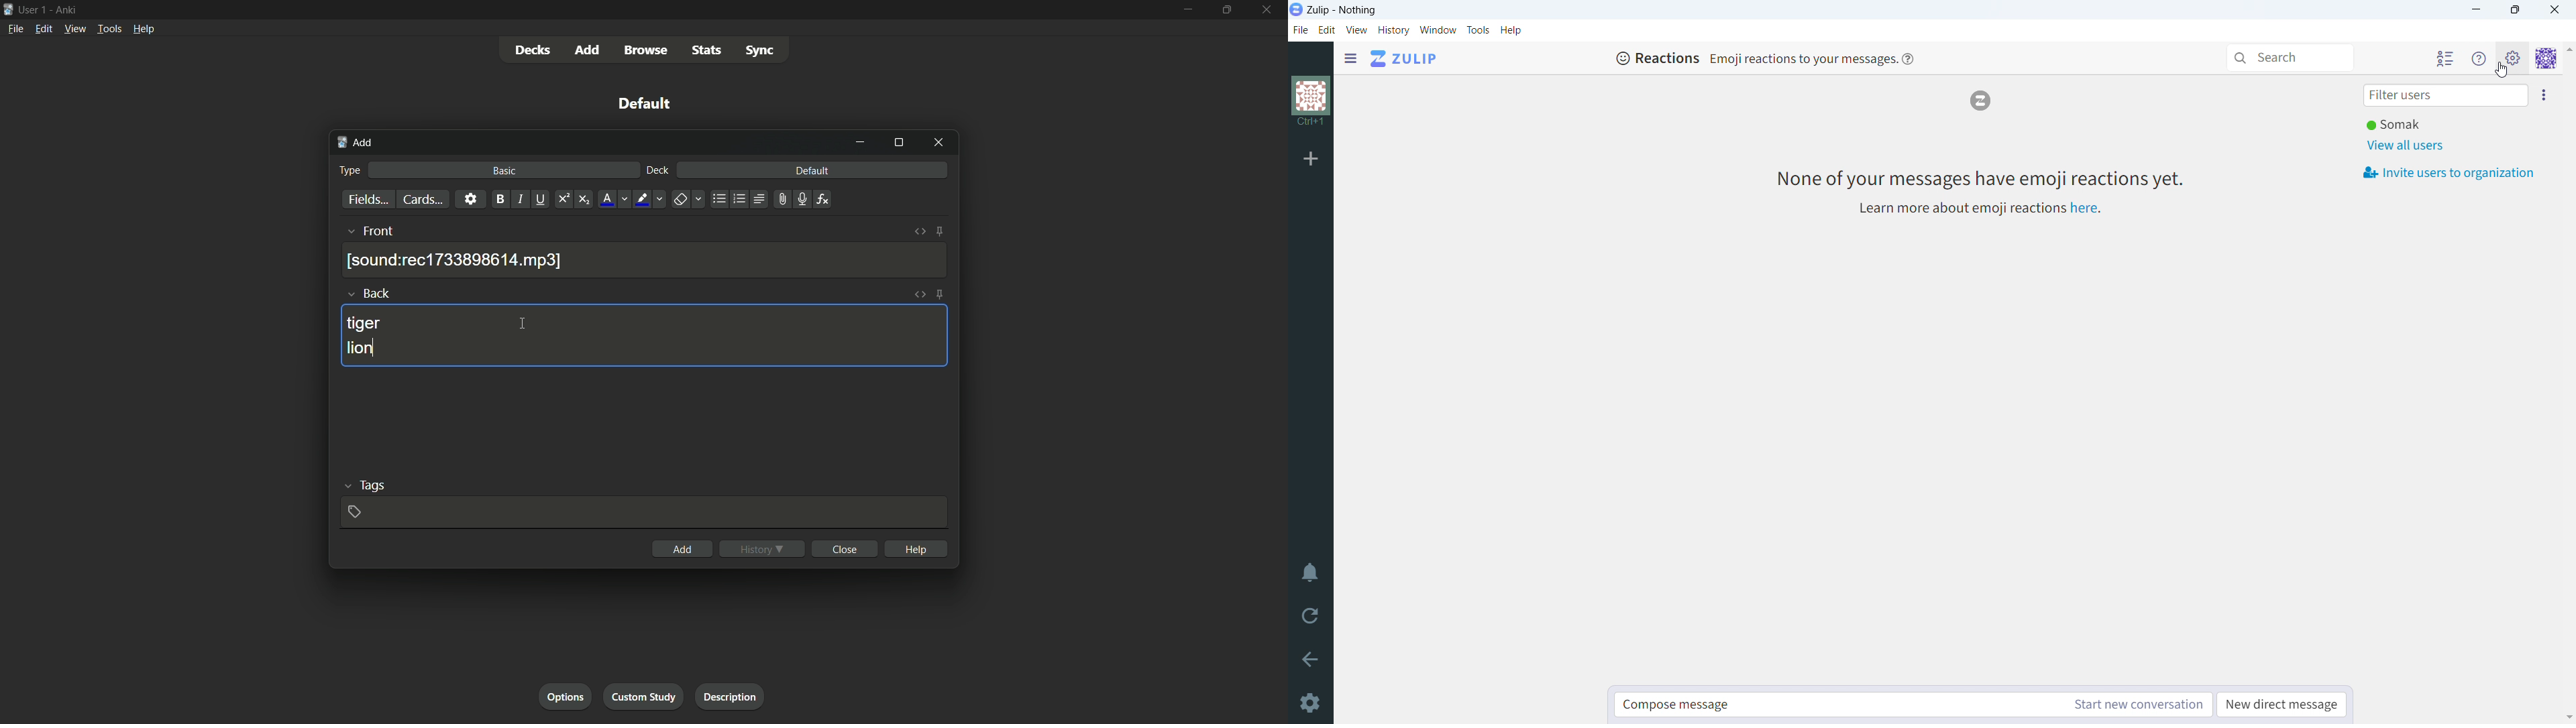 The height and width of the screenshot is (728, 2576). Describe the element at coordinates (355, 143) in the screenshot. I see `add` at that location.